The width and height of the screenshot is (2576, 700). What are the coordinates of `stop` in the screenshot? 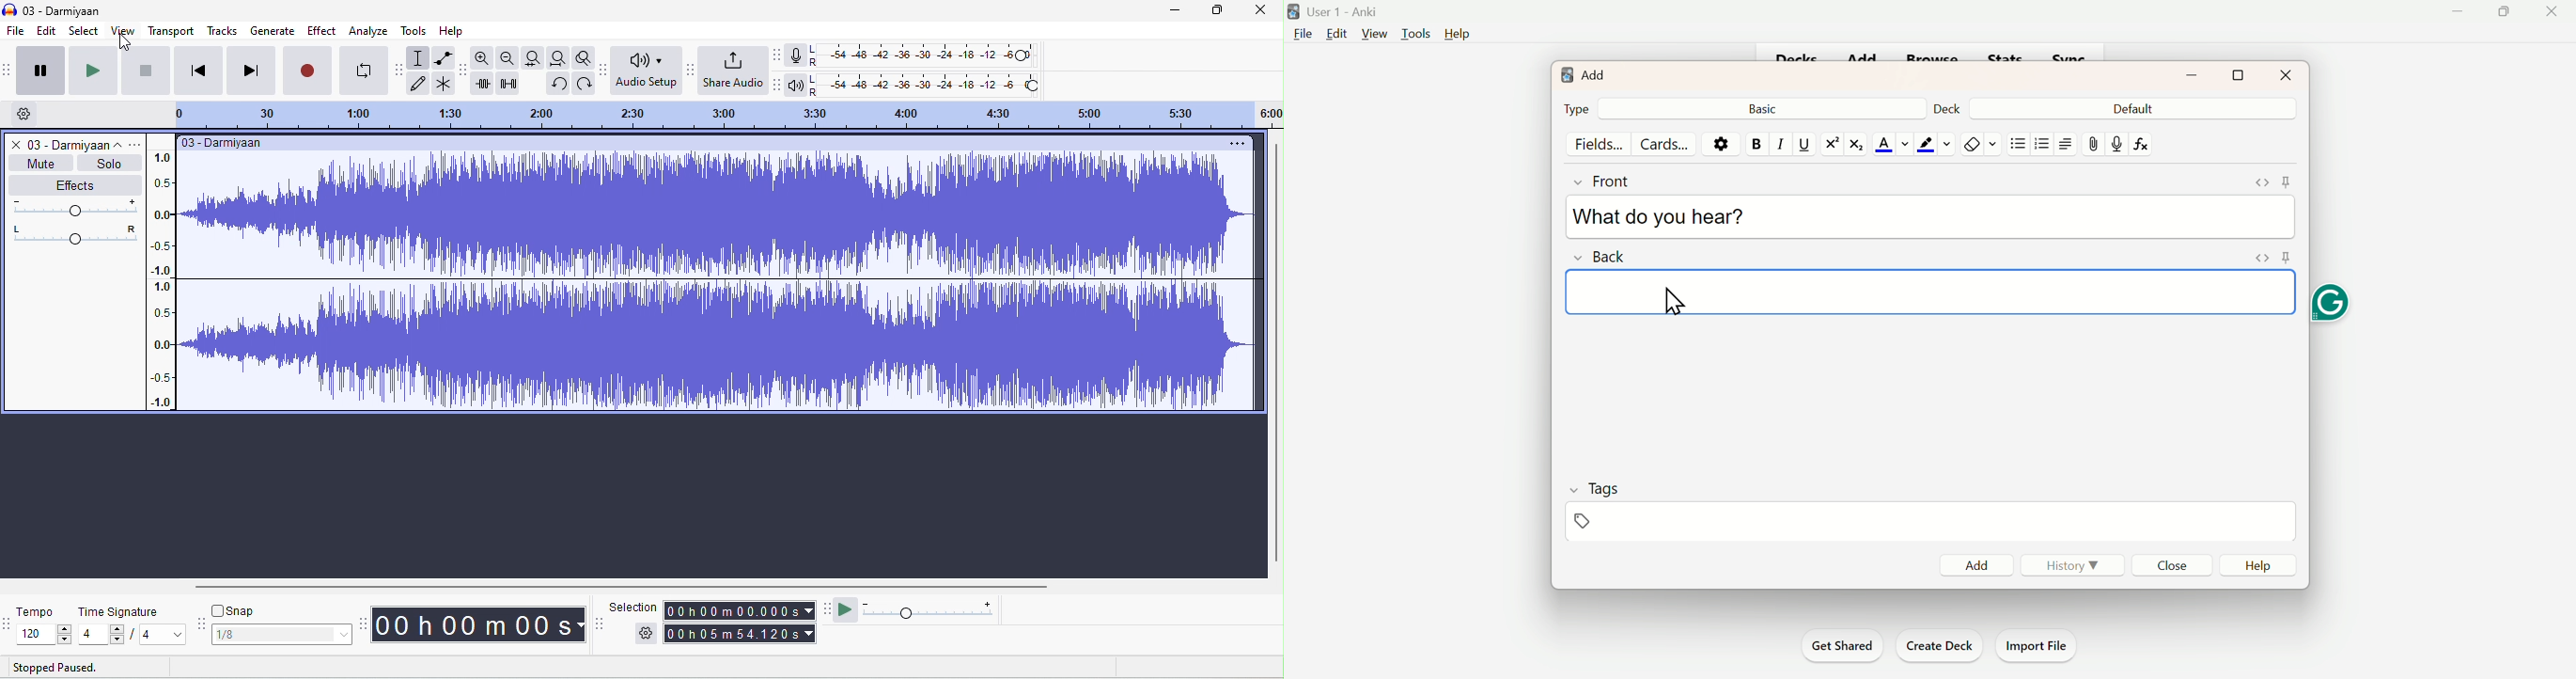 It's located at (146, 70).